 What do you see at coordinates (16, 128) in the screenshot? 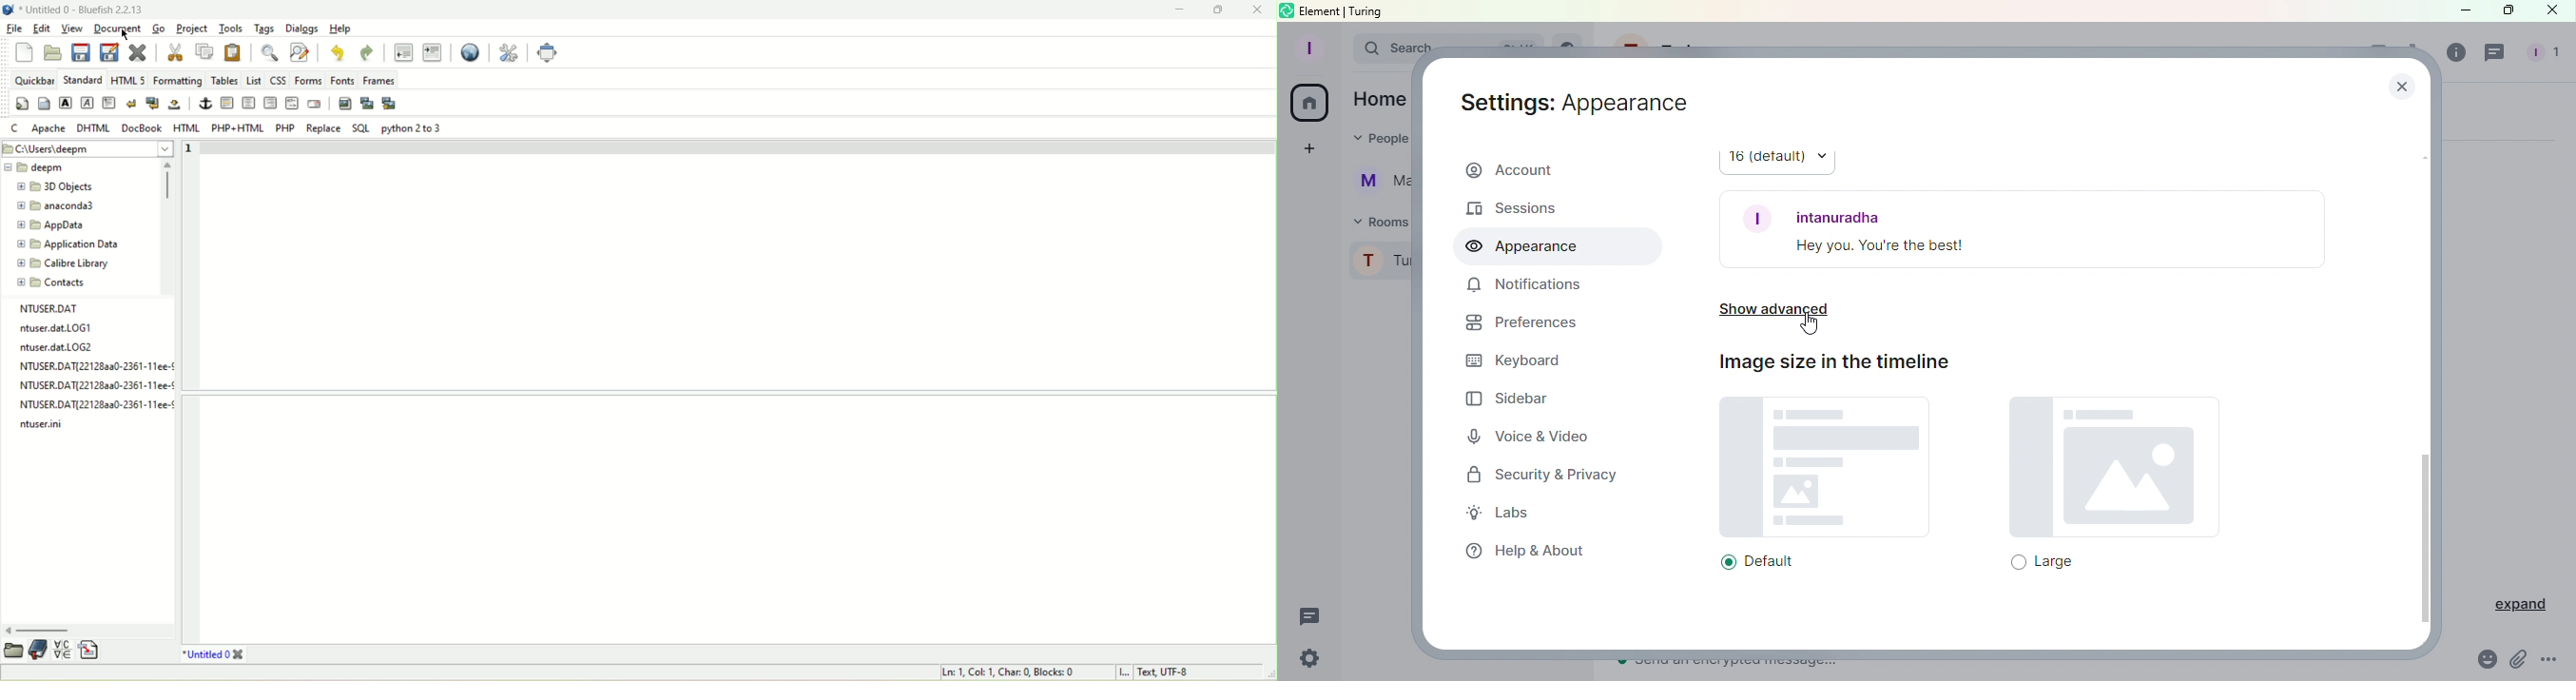
I see `c` at bounding box center [16, 128].